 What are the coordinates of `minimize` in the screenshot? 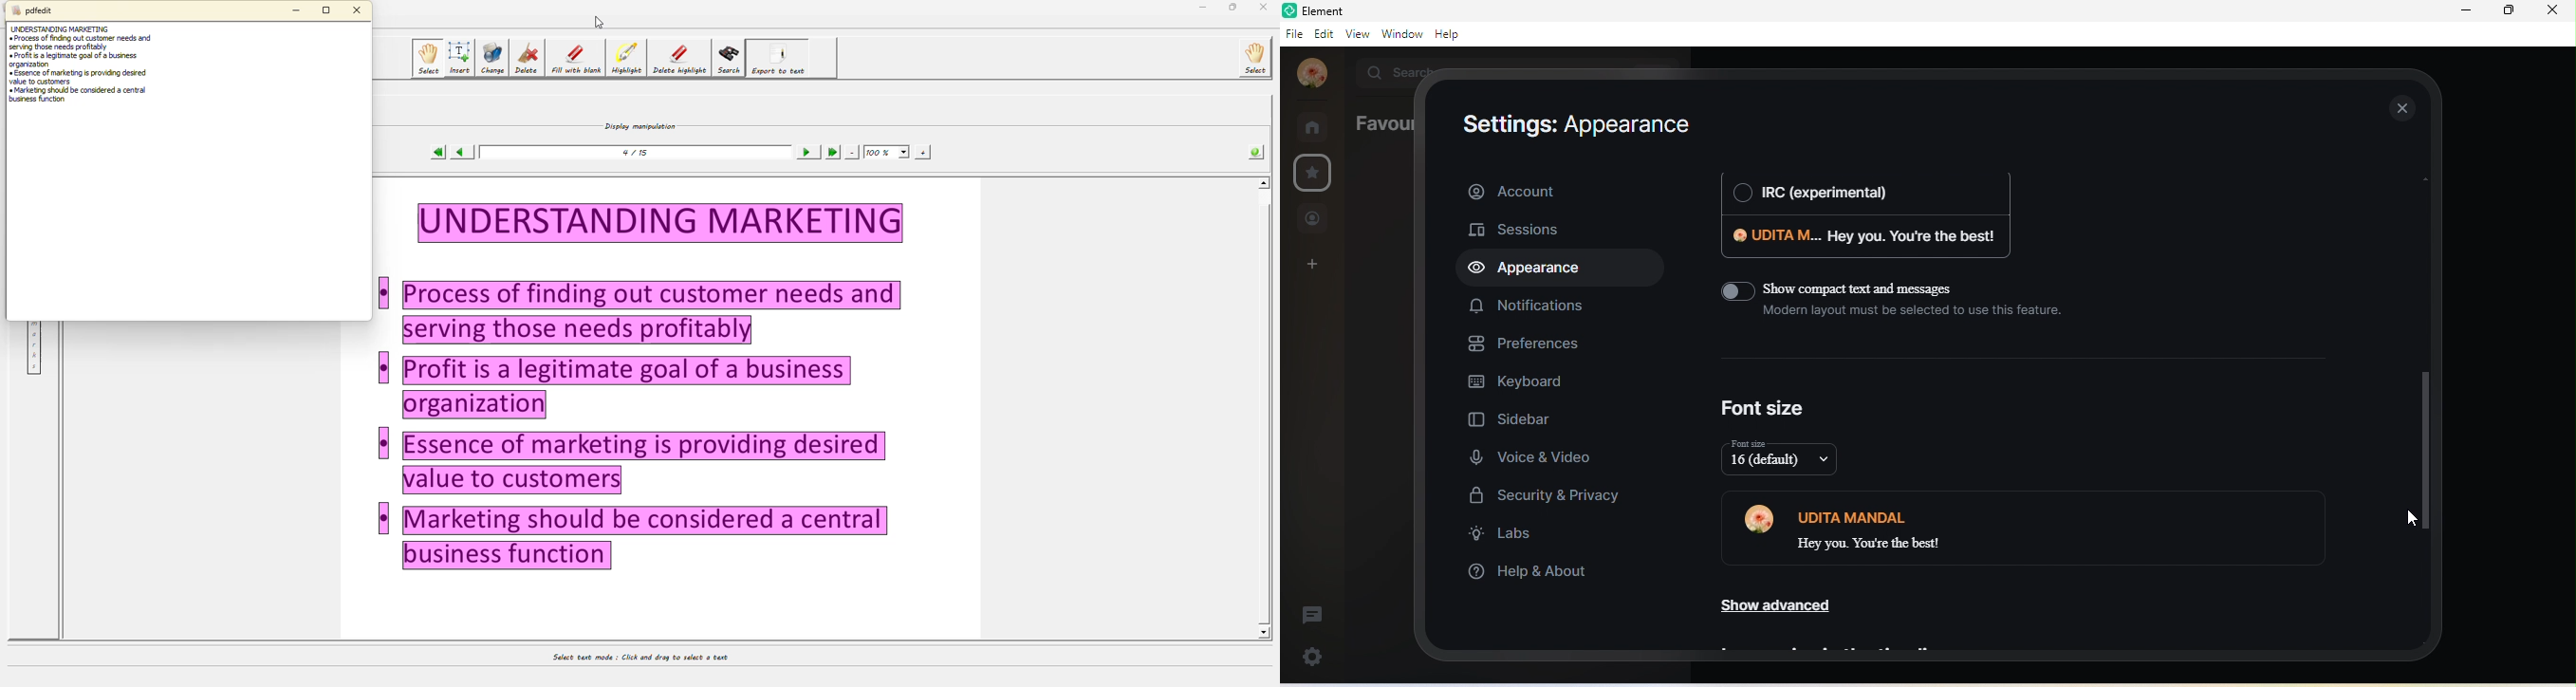 It's located at (2466, 11).